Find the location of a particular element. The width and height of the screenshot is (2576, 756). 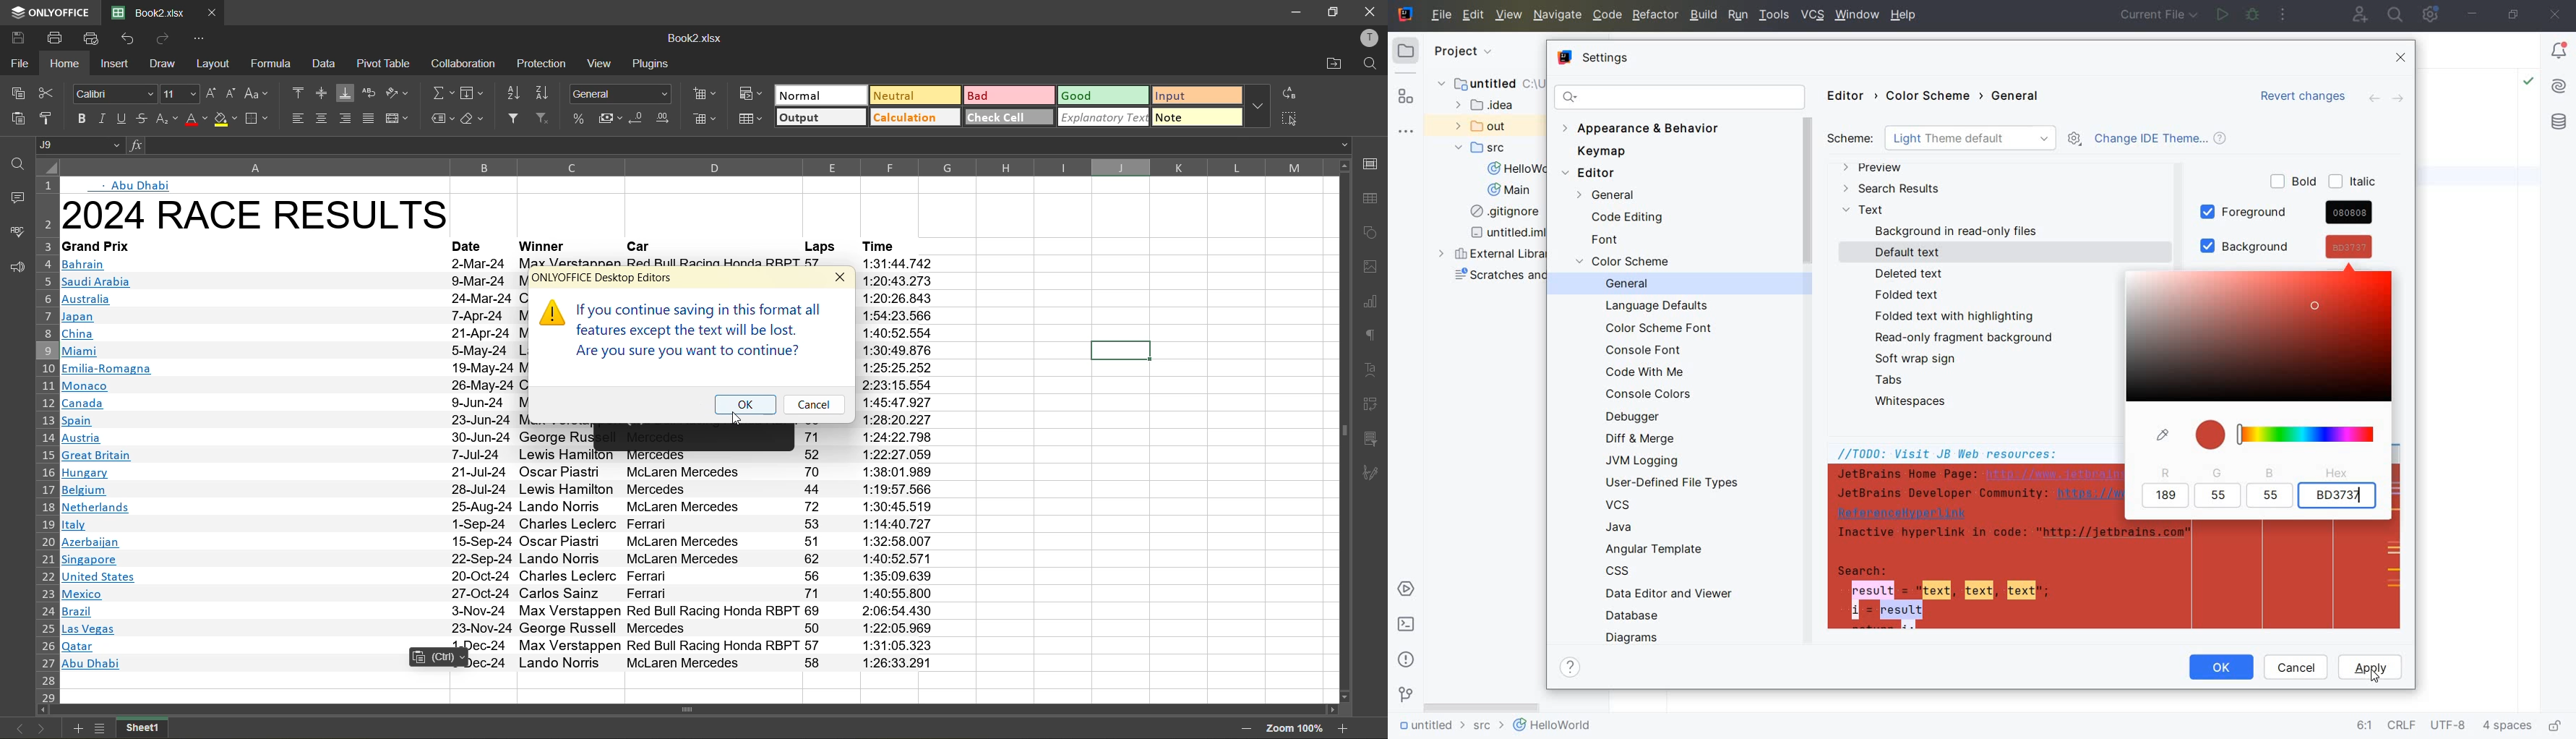

CSS is located at coordinates (1622, 573).